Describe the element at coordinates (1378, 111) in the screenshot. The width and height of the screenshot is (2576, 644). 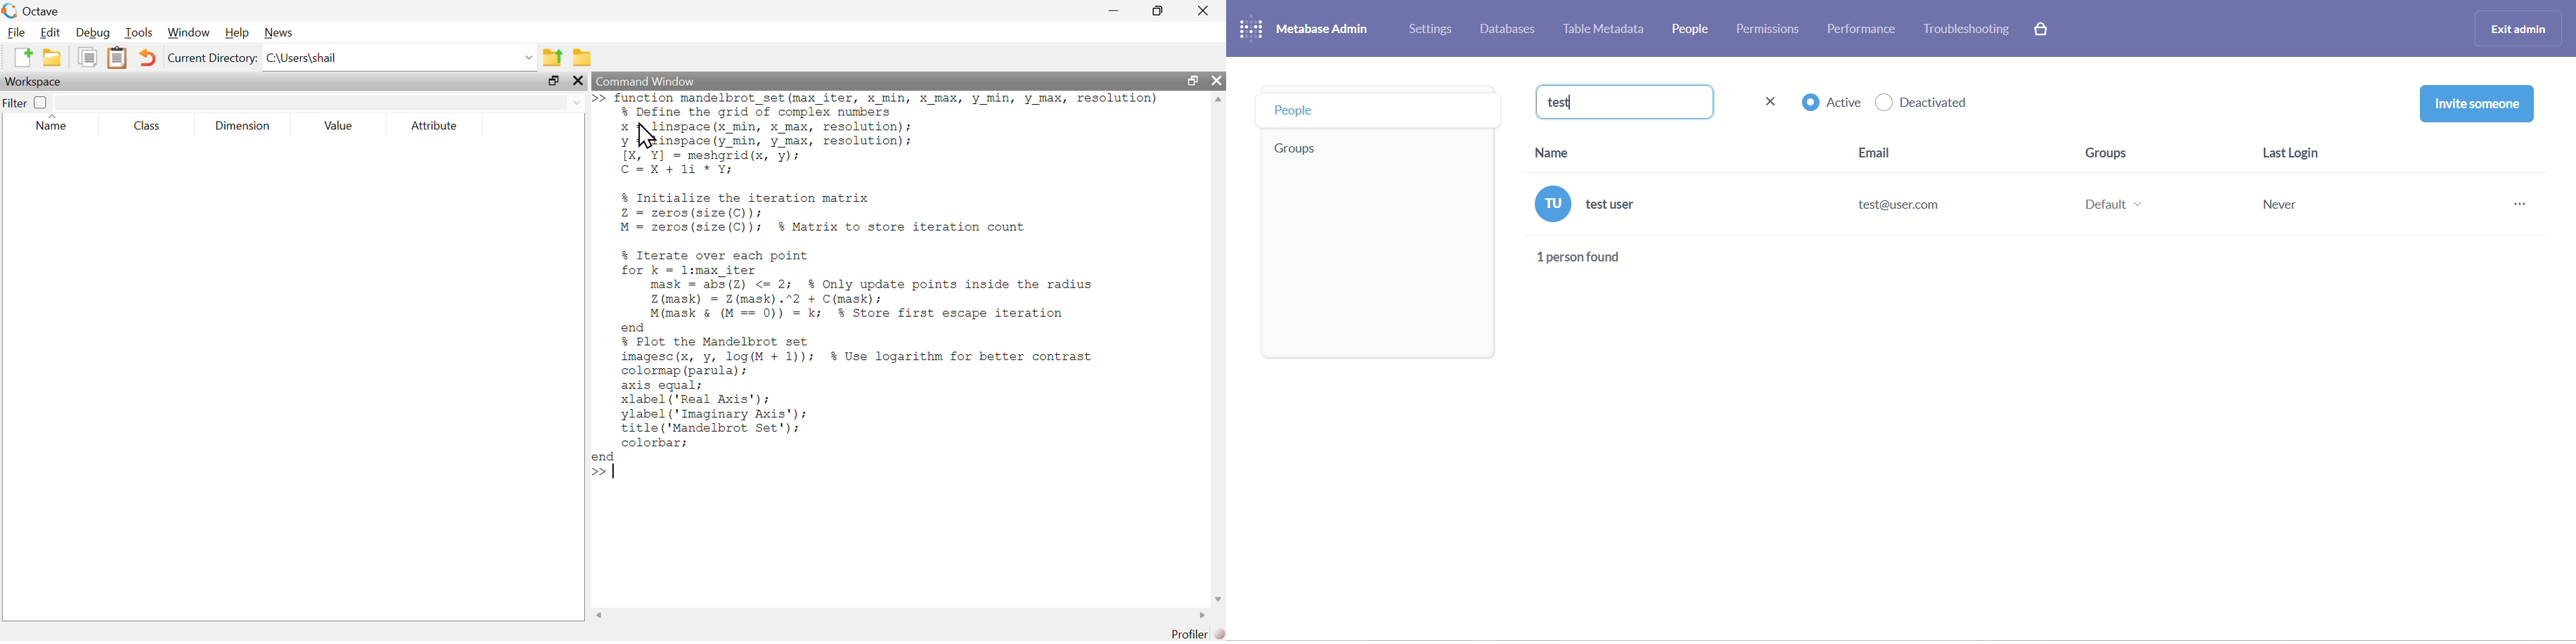
I see `People` at that location.